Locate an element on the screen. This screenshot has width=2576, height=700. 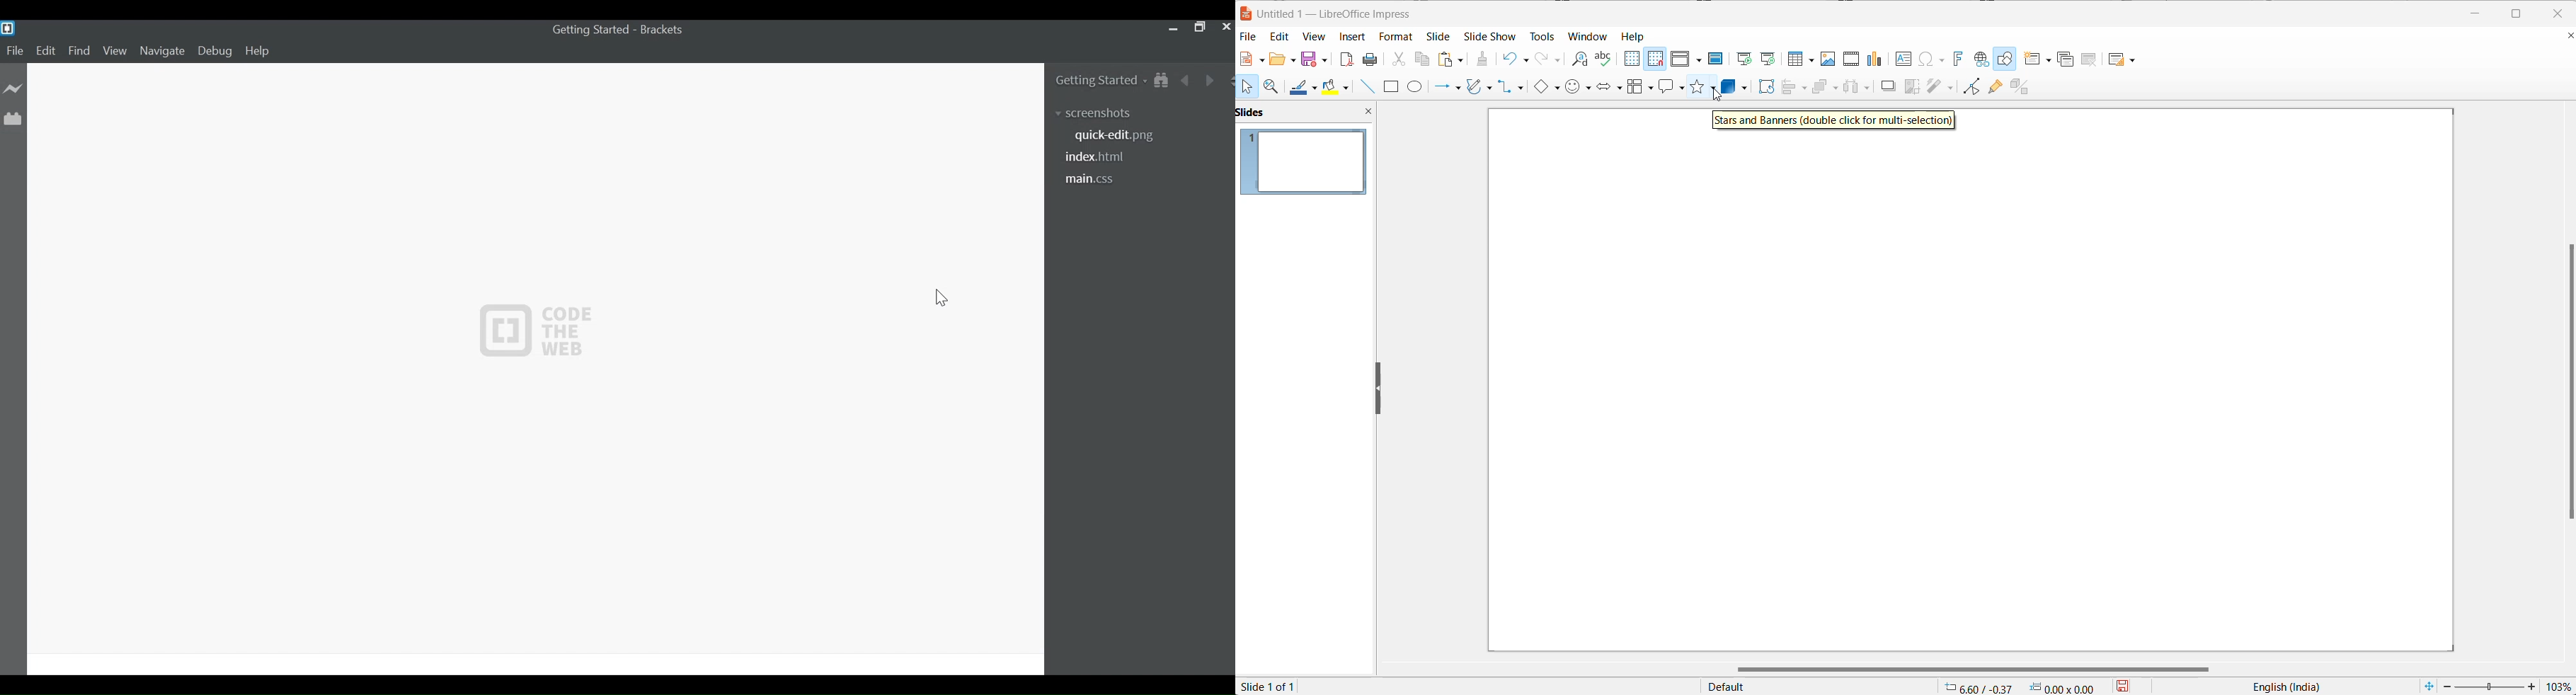
Show draw function is located at coordinates (2006, 59).